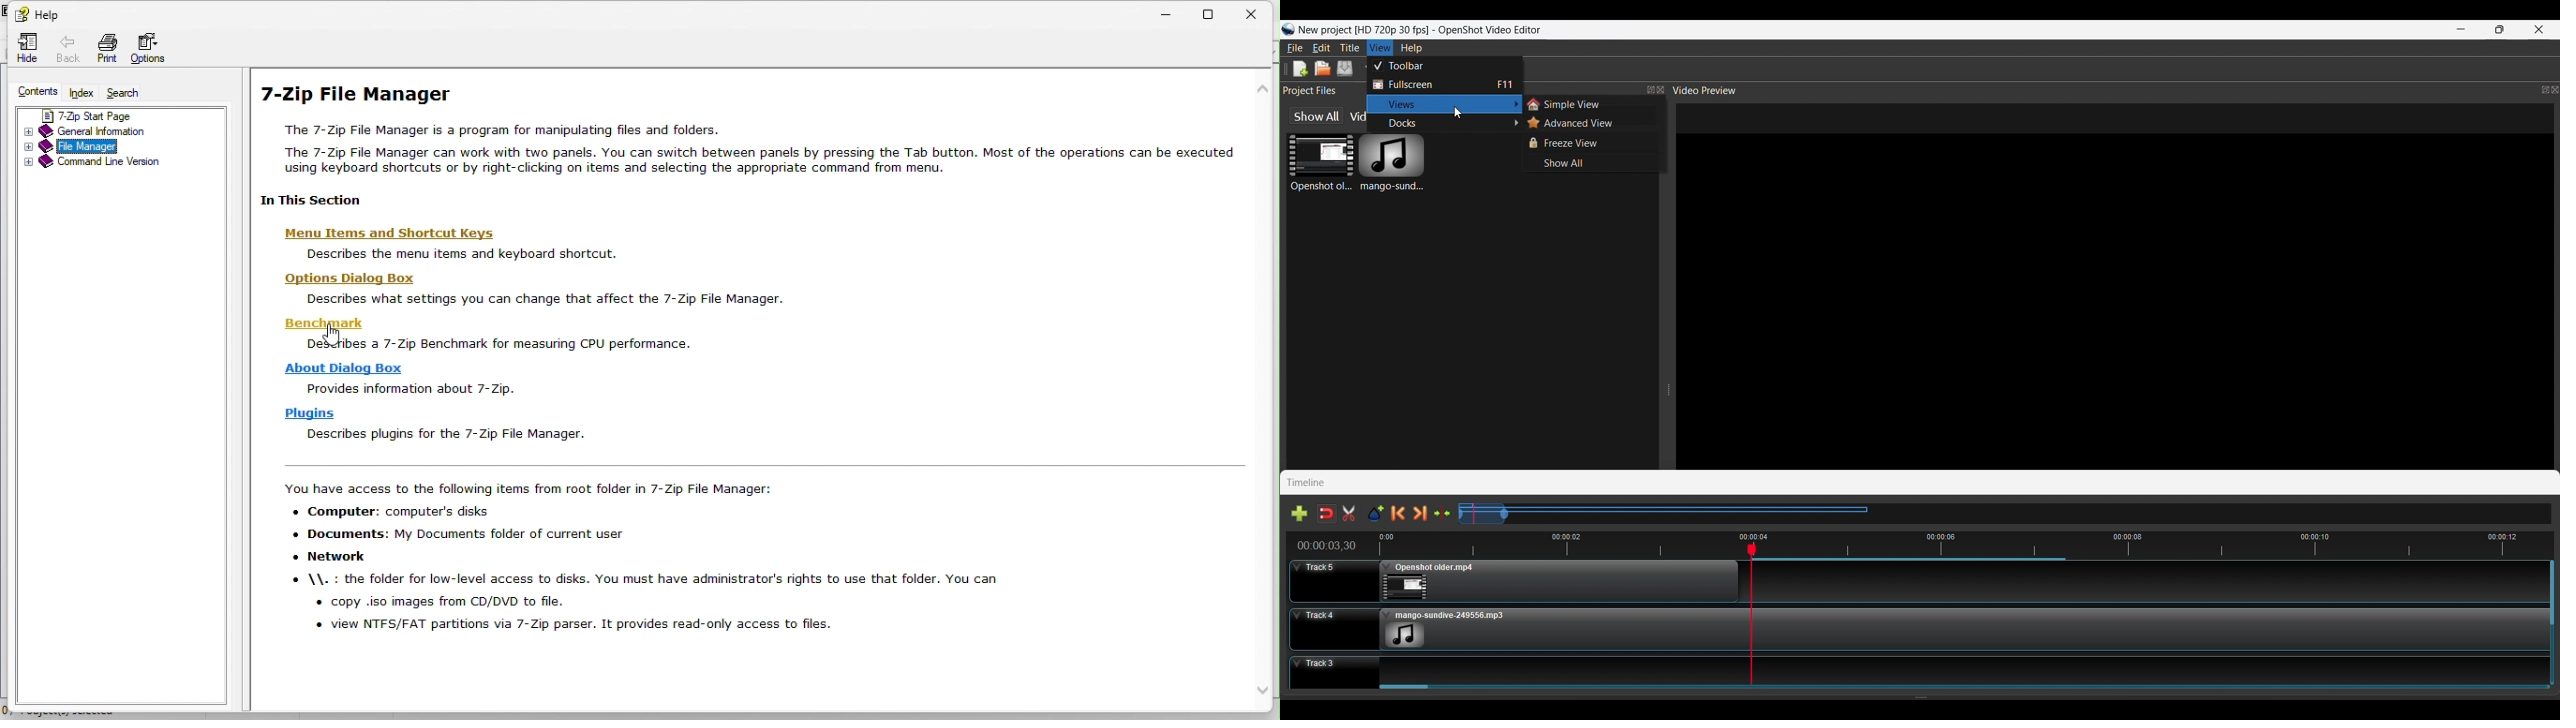 The image size is (2576, 728). What do you see at coordinates (1351, 47) in the screenshot?
I see `Title` at bounding box center [1351, 47].